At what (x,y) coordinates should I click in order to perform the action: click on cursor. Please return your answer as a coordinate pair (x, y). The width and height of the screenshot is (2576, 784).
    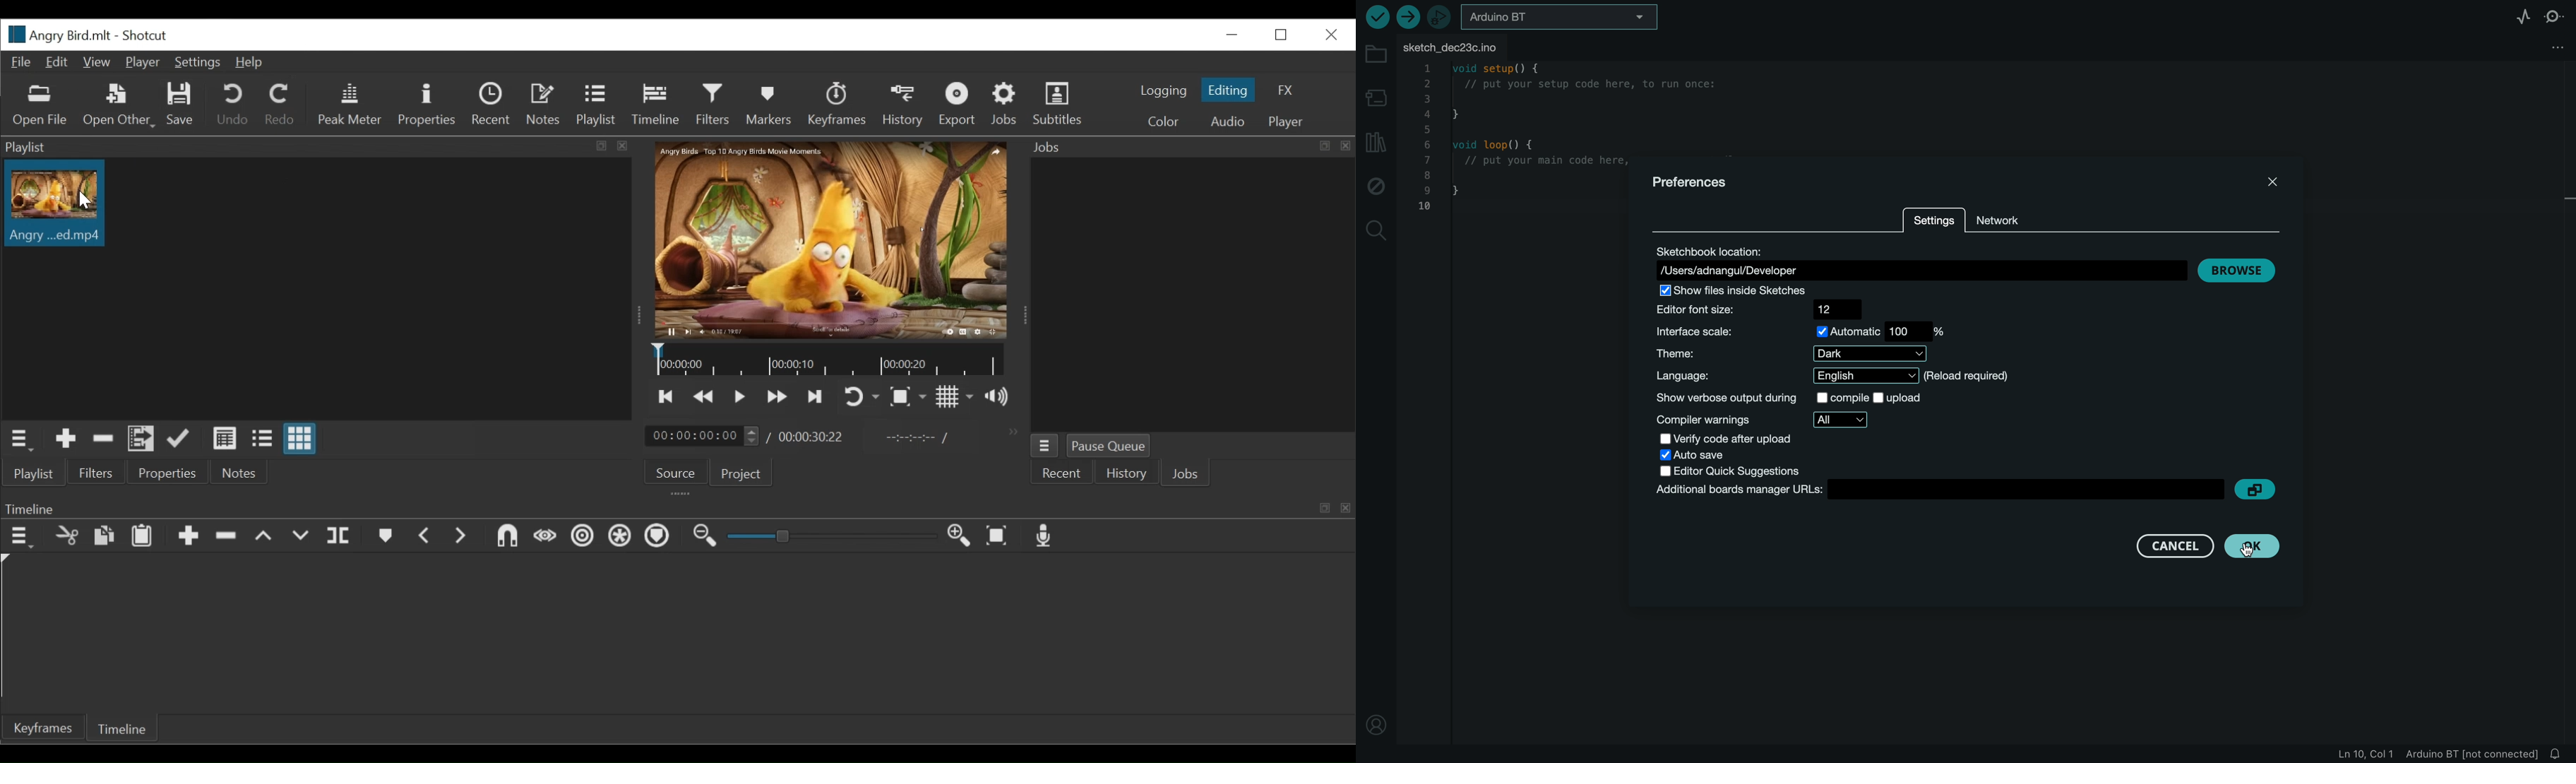
    Looking at the image, I should click on (88, 202).